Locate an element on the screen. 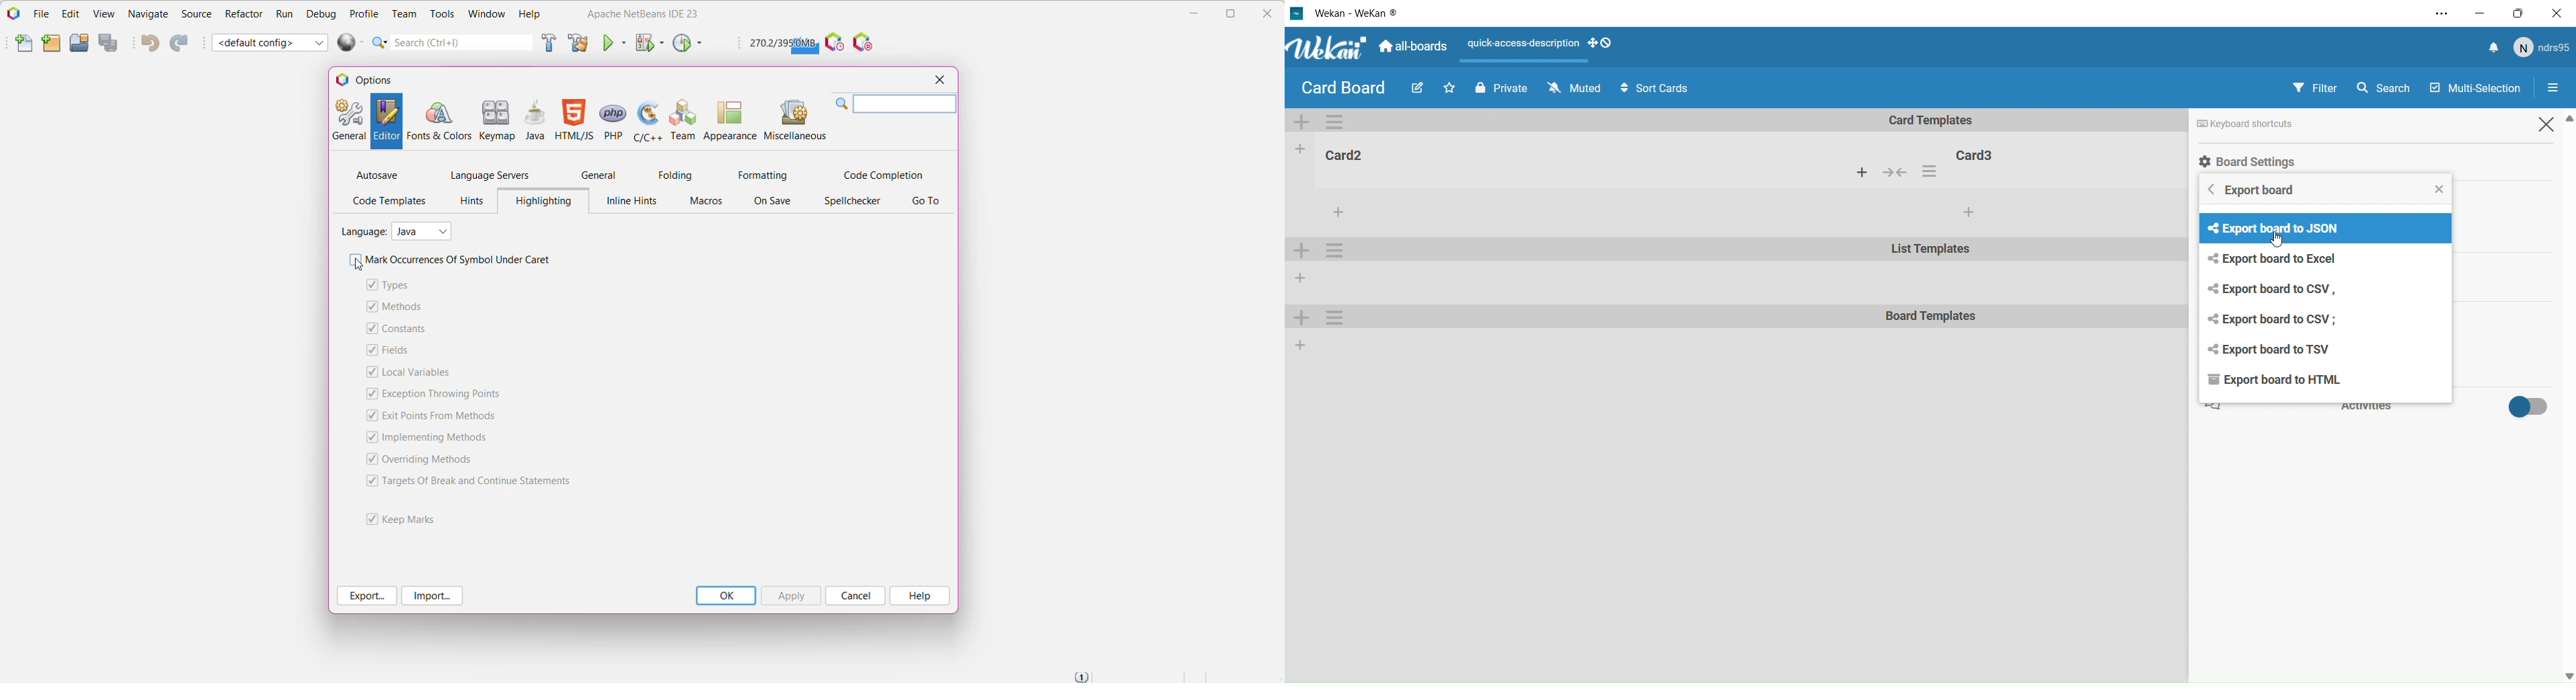  Filtrar is located at coordinates (2316, 87).